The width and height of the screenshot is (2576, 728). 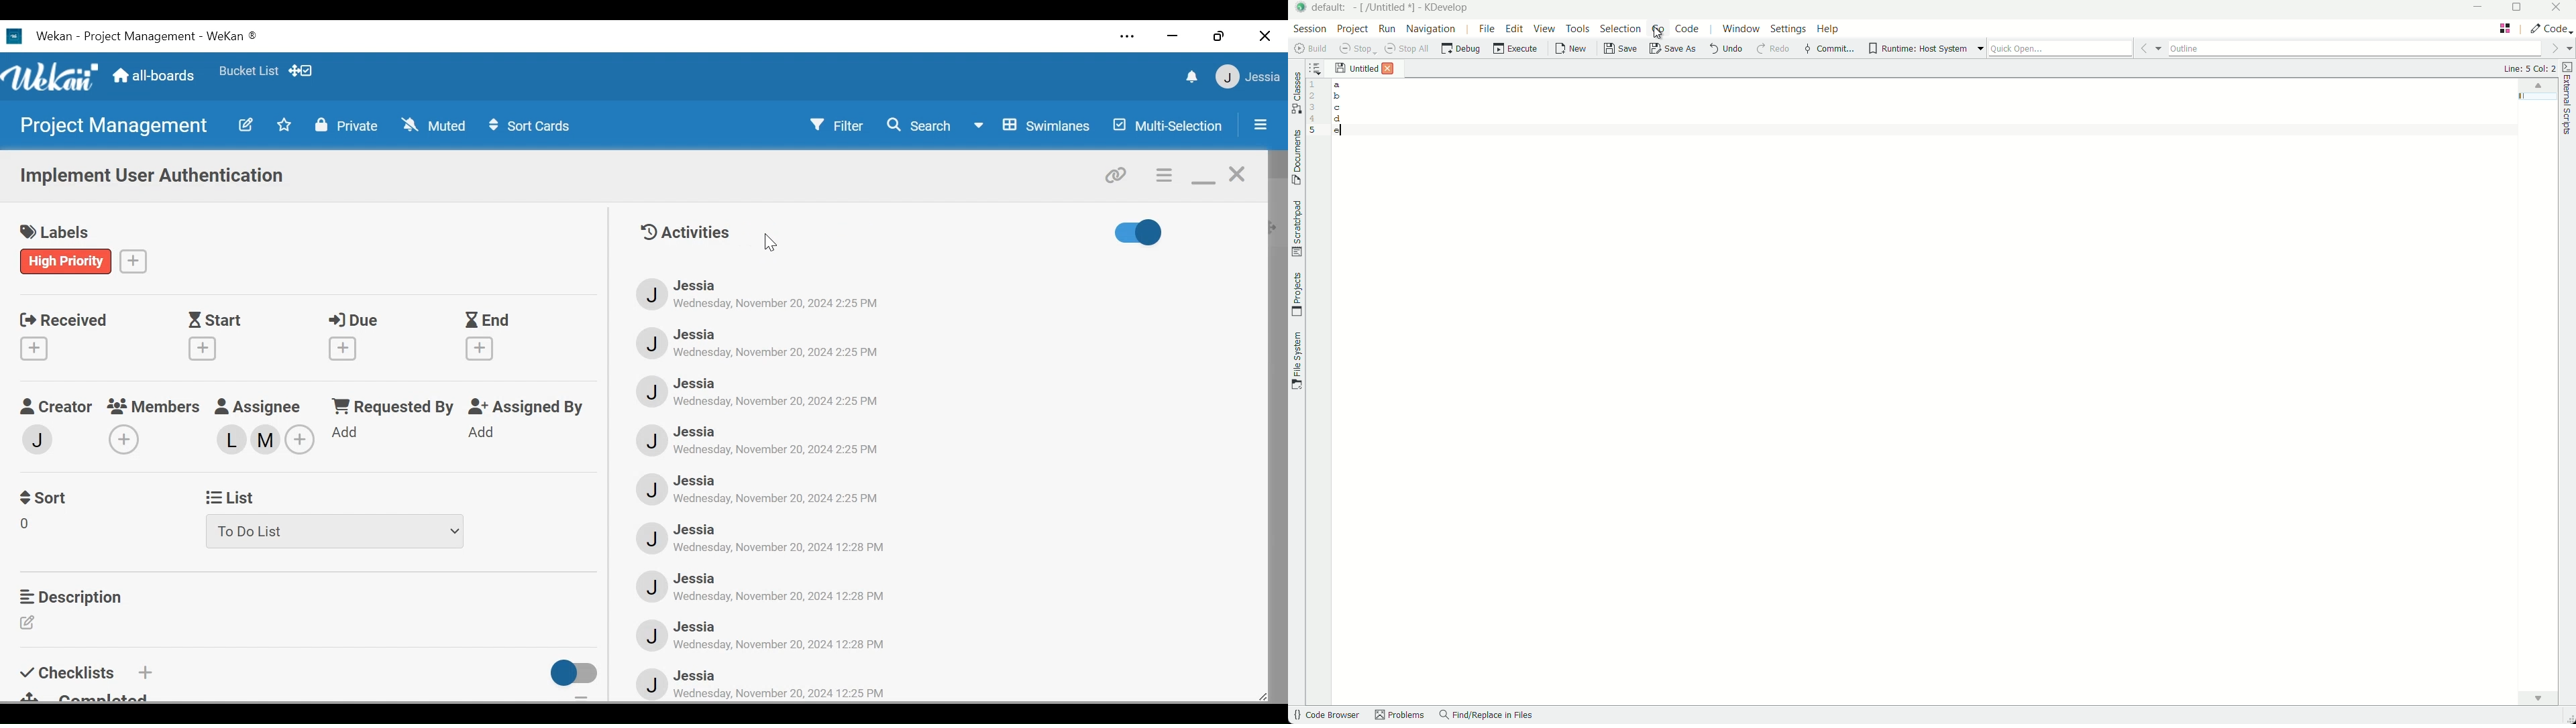 What do you see at coordinates (1126, 36) in the screenshot?
I see `settings and more` at bounding box center [1126, 36].